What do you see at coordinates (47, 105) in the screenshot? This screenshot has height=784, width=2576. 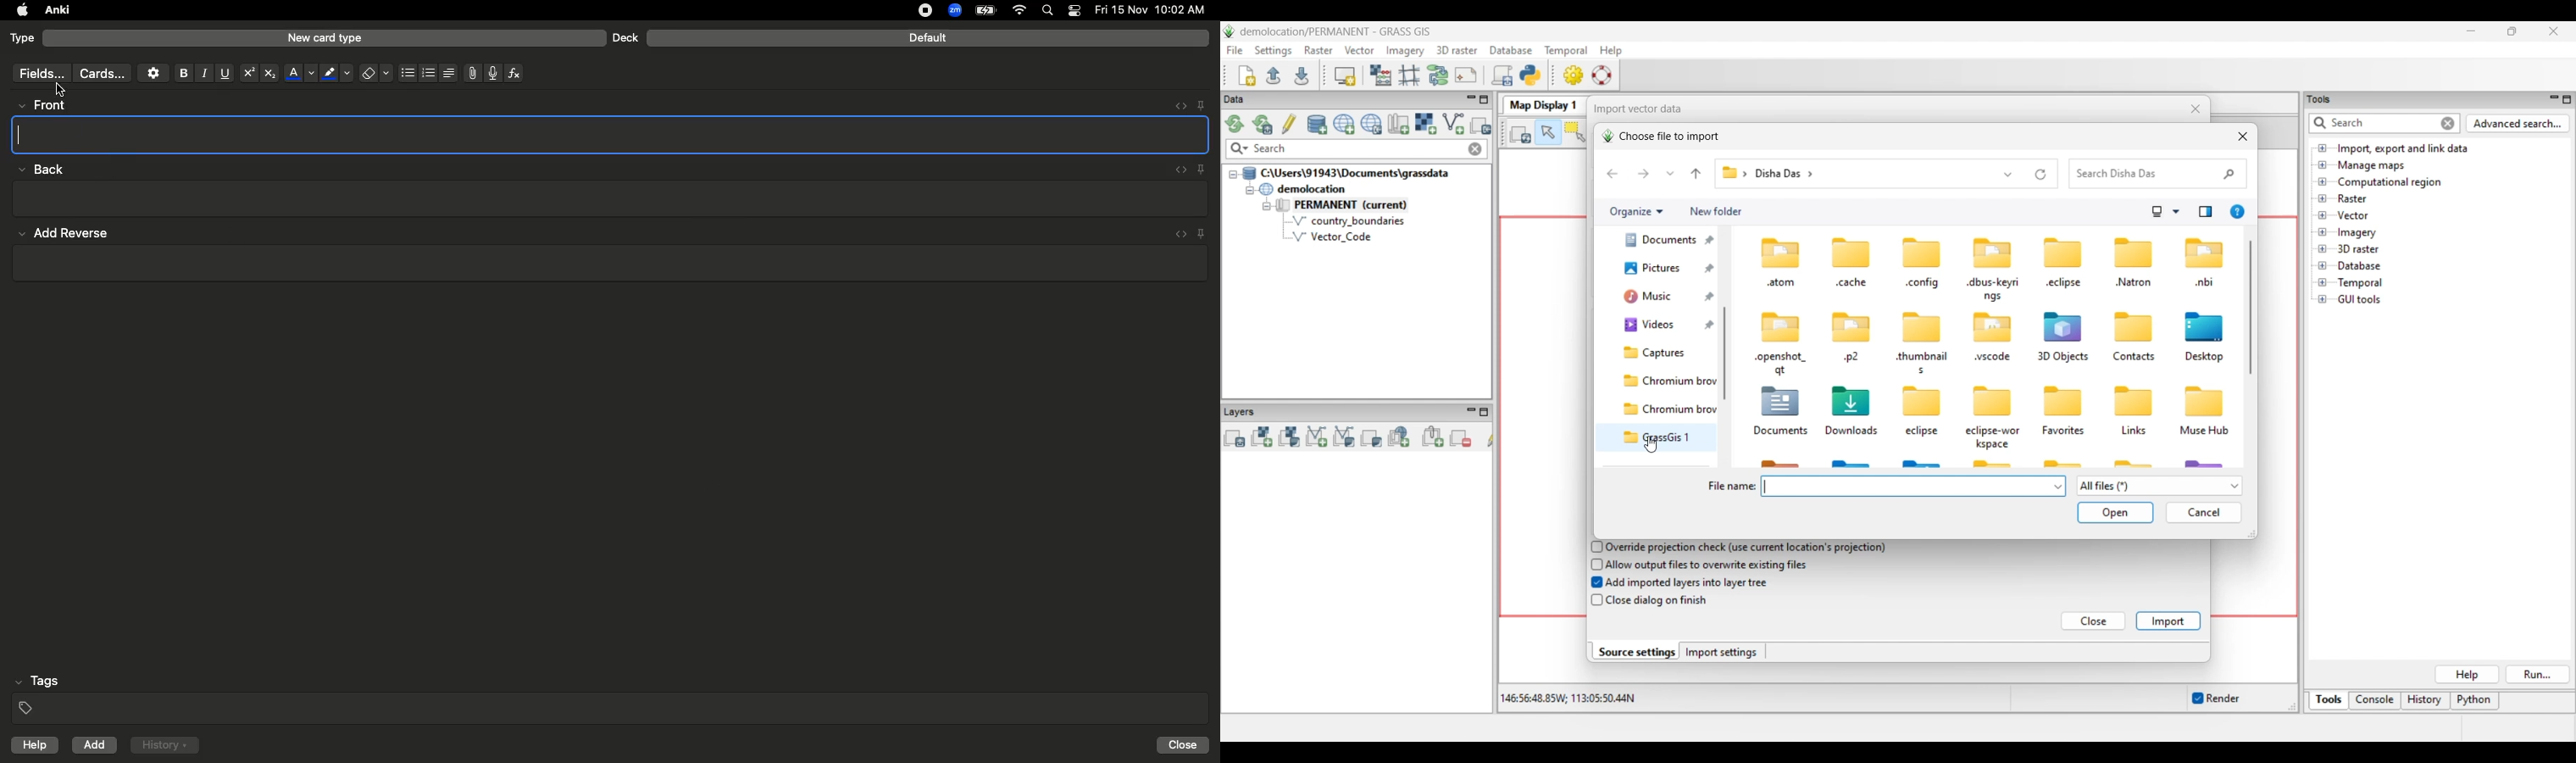 I see `High` at bounding box center [47, 105].